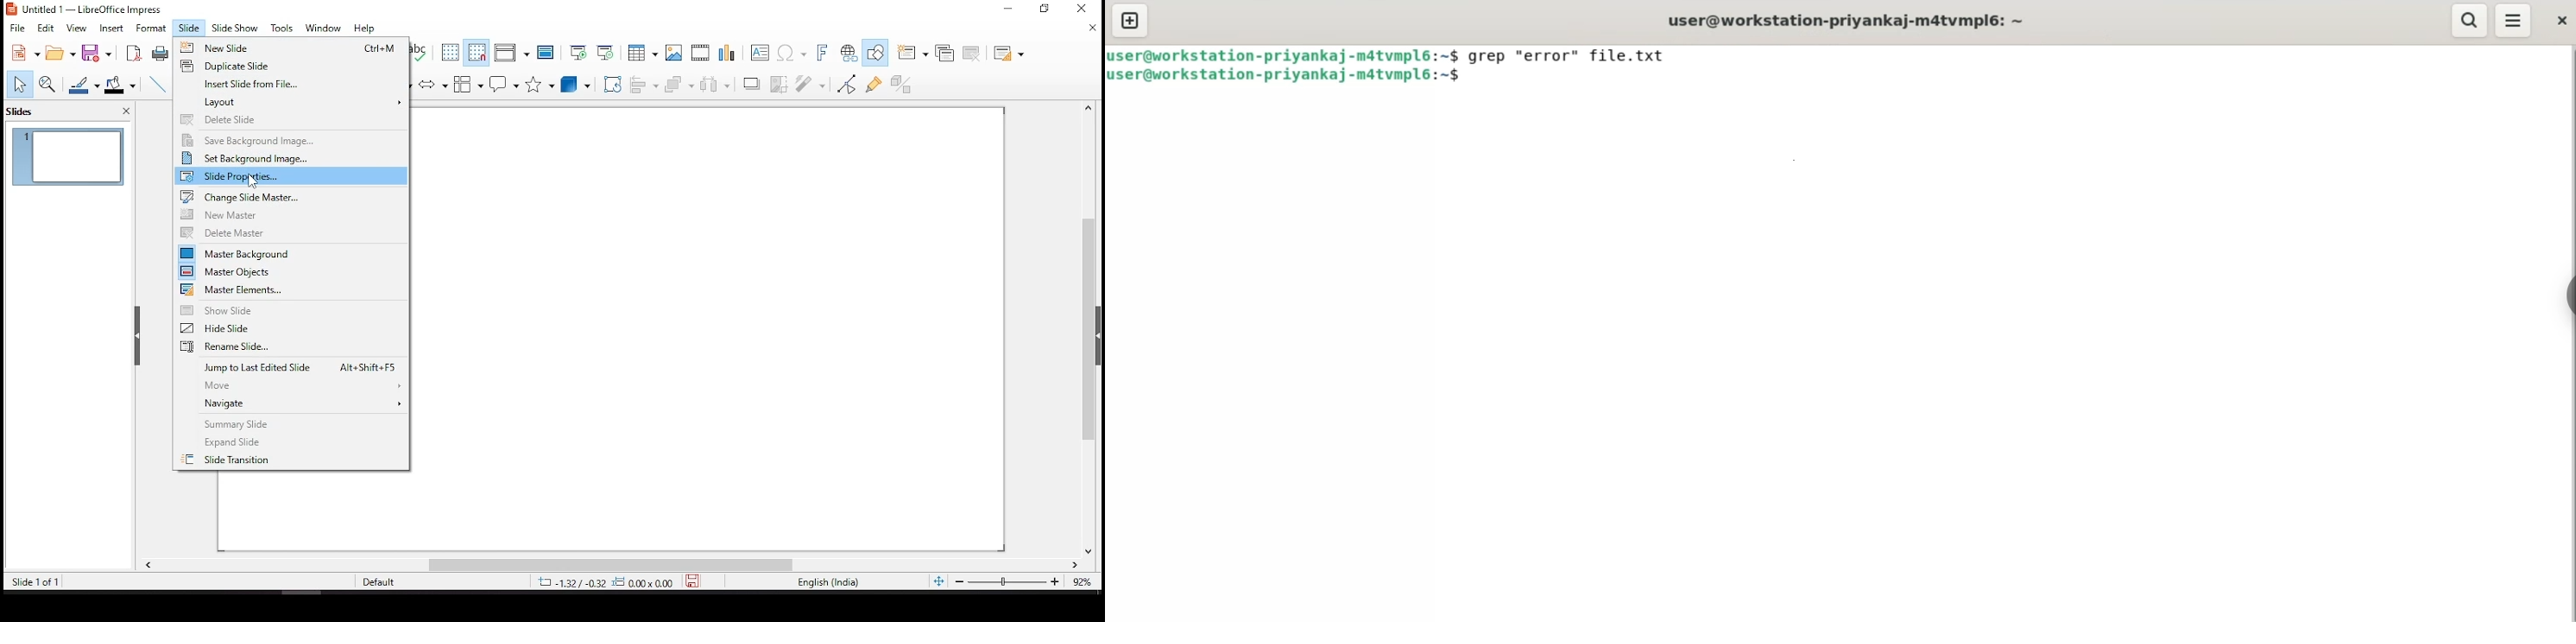 The width and height of the screenshot is (2576, 644). I want to click on duplicate slide, so click(291, 68).